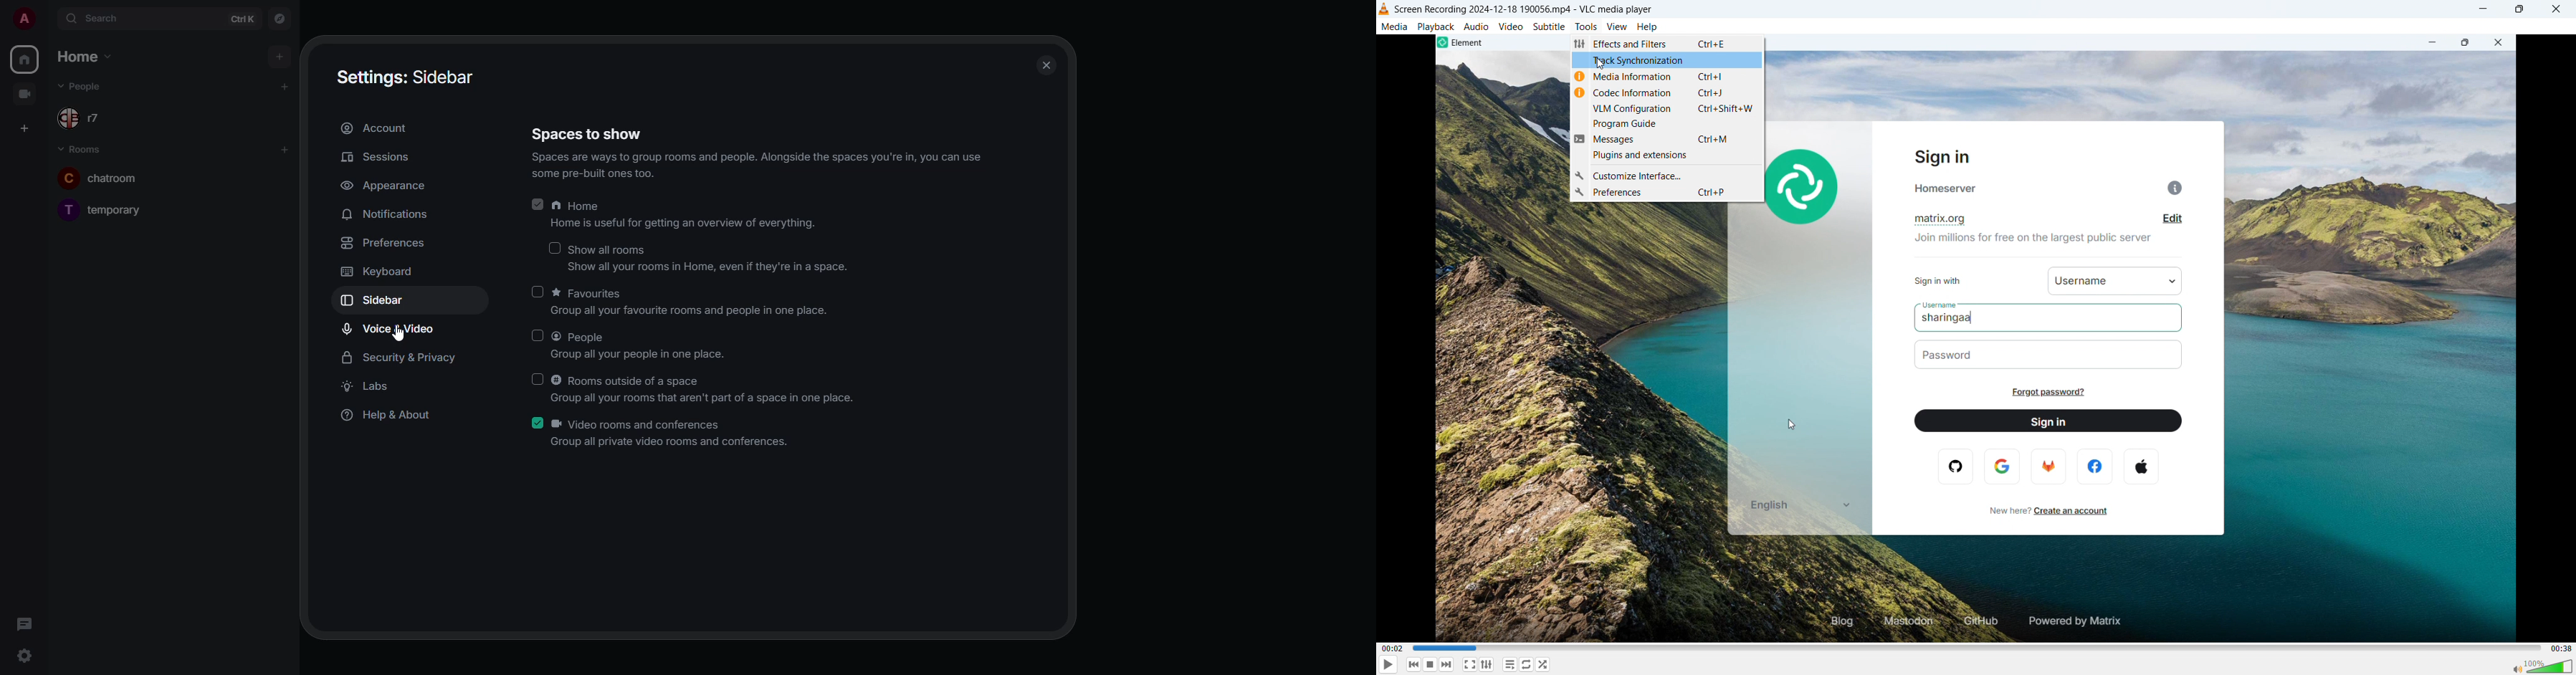  What do you see at coordinates (694, 293) in the screenshot?
I see `favorites` at bounding box center [694, 293].